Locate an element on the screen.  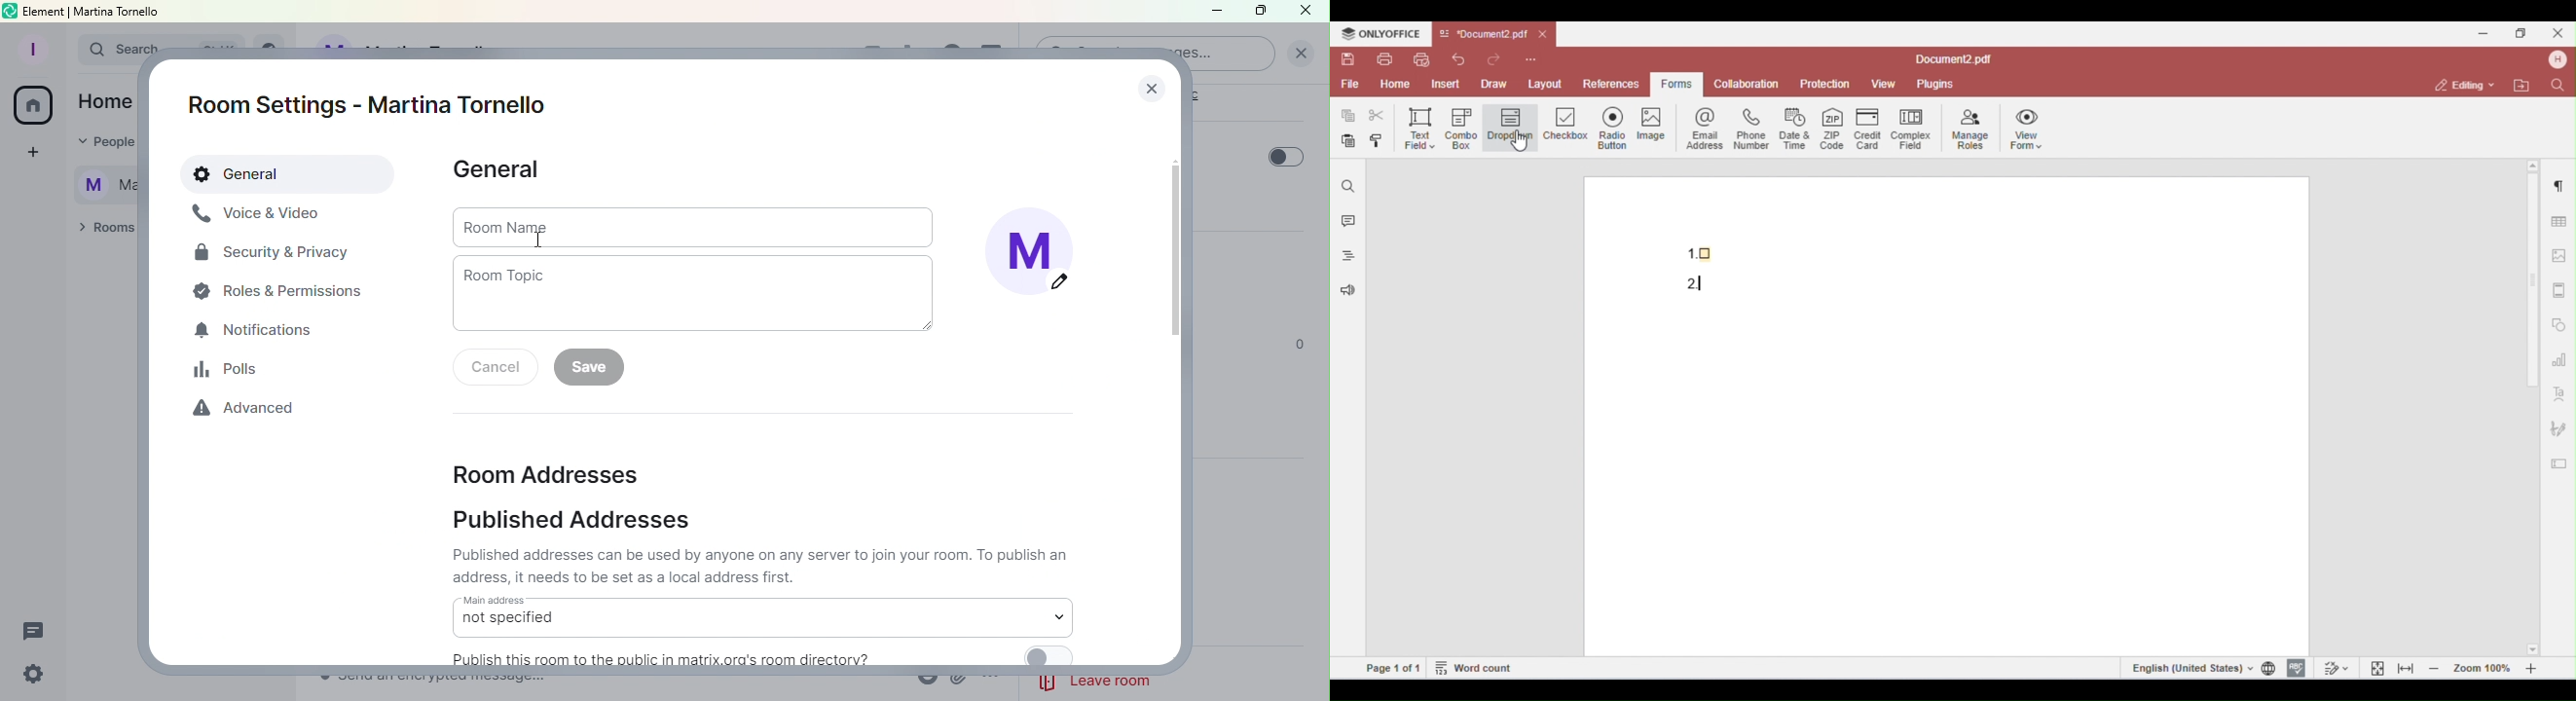
Voice and video is located at coordinates (258, 214).